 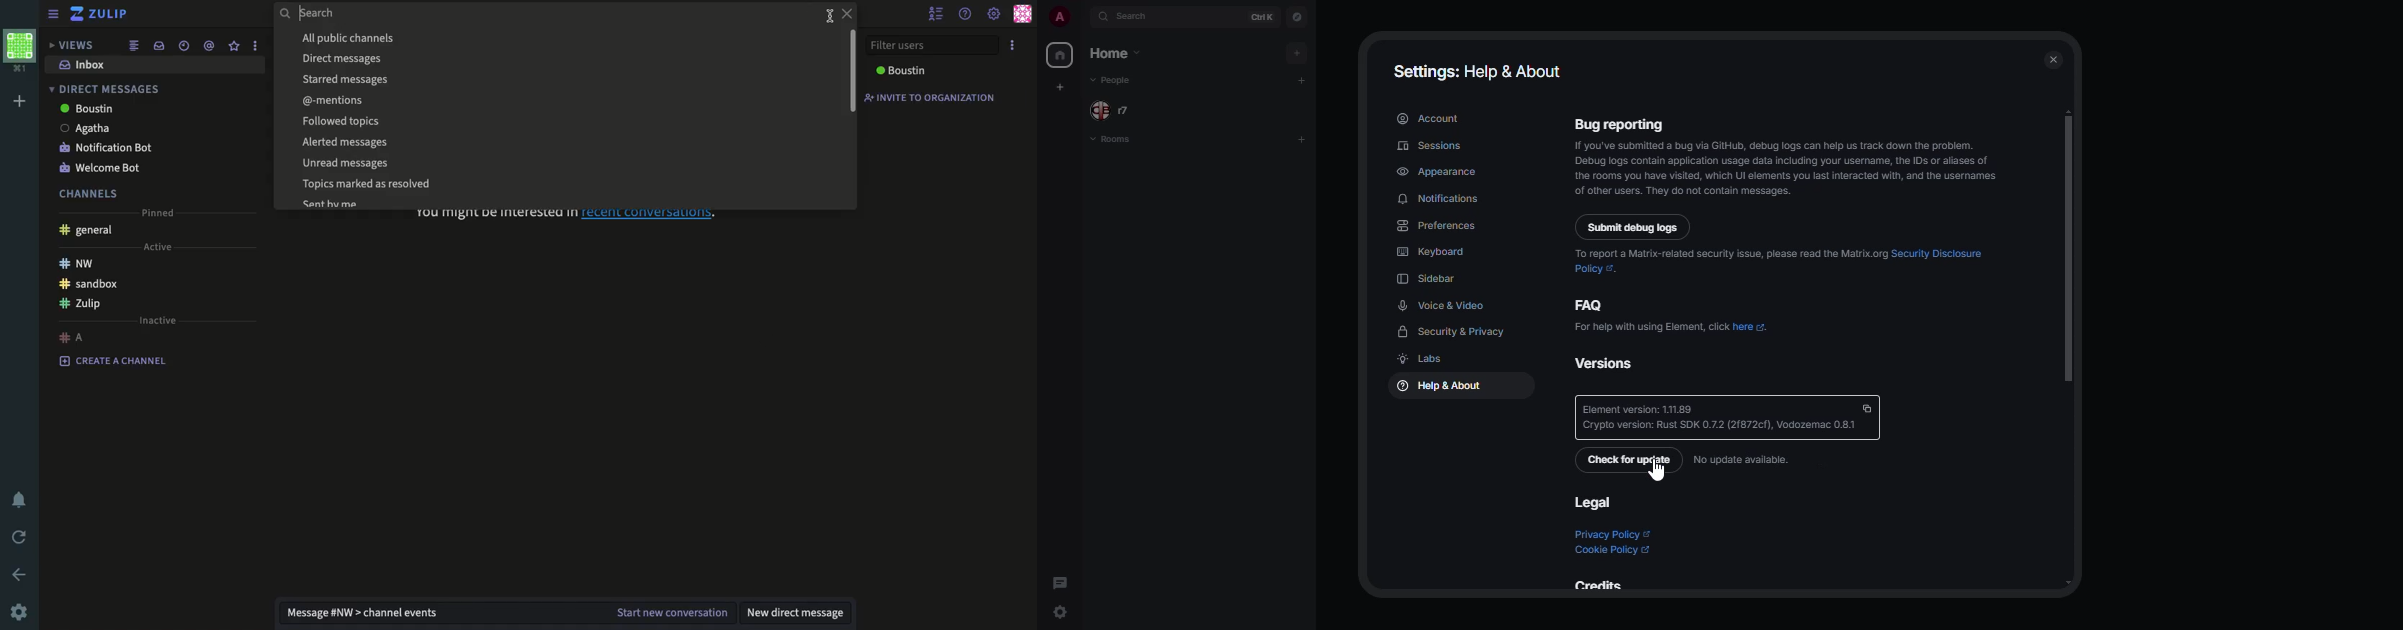 I want to click on no update available, so click(x=1740, y=459).